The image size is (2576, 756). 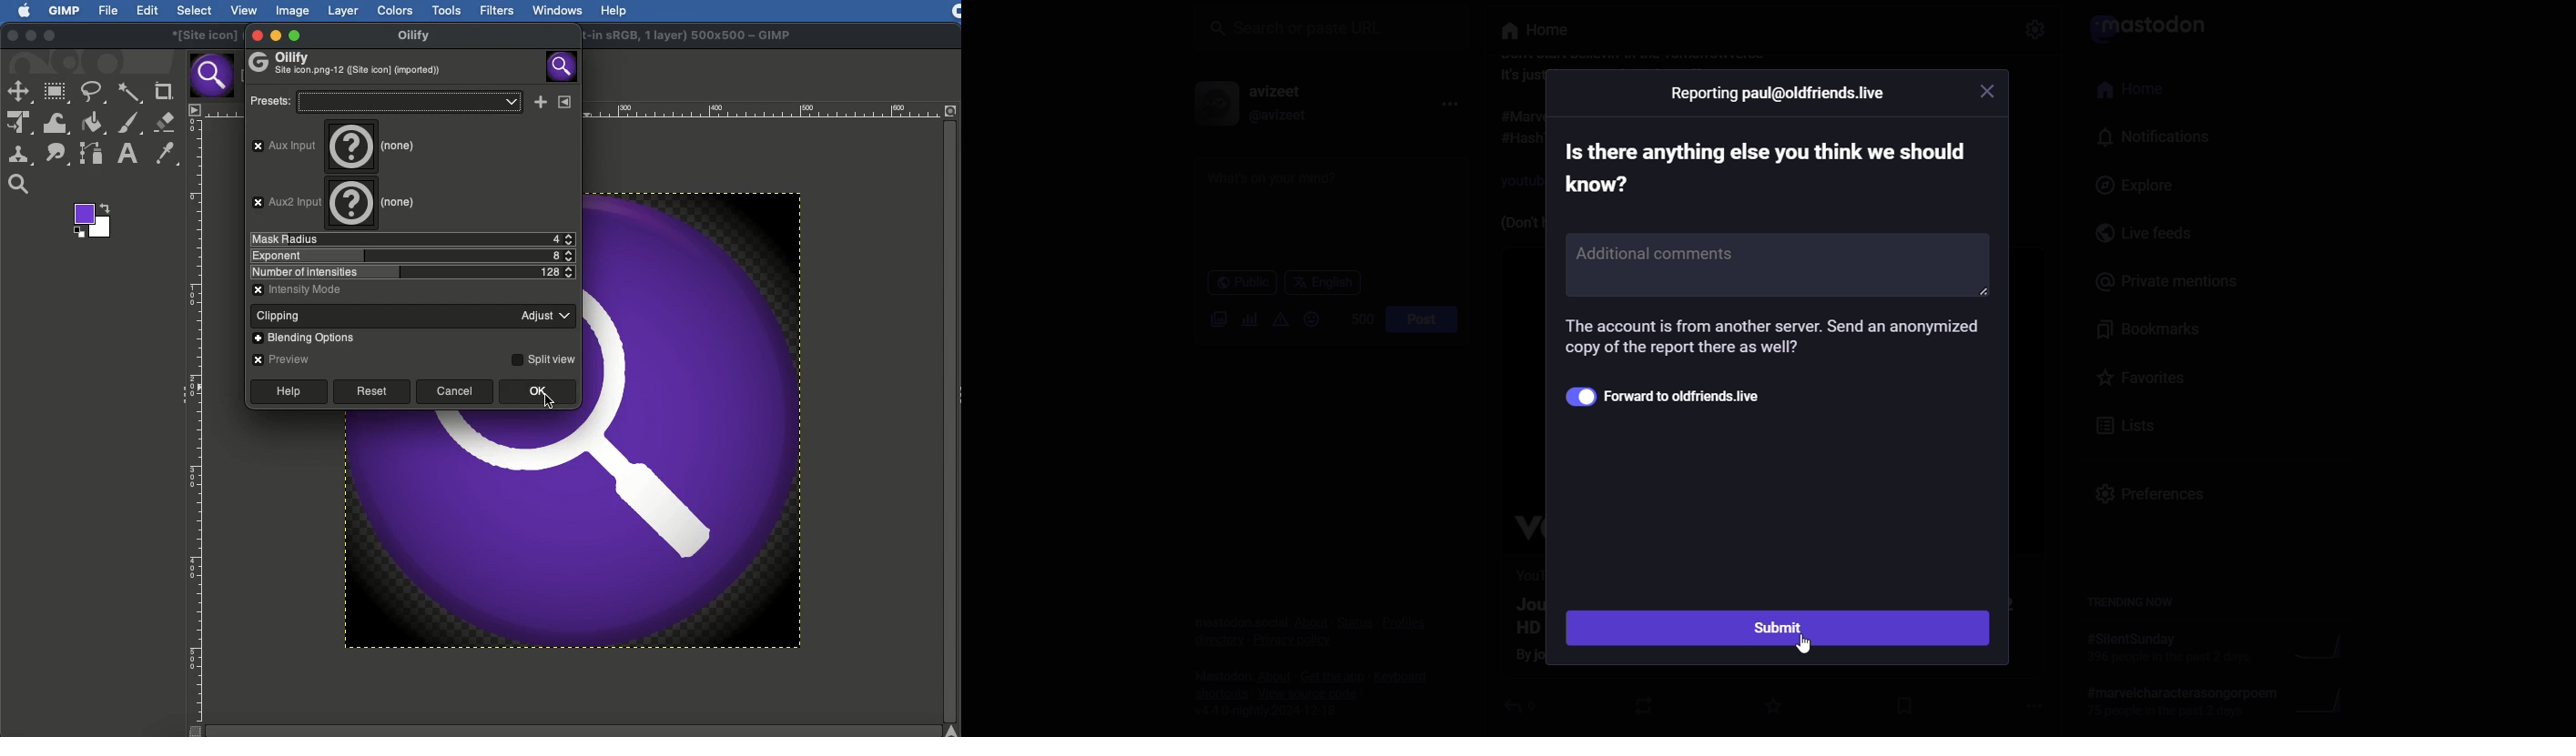 I want to click on GIMP project, so click(x=692, y=35).